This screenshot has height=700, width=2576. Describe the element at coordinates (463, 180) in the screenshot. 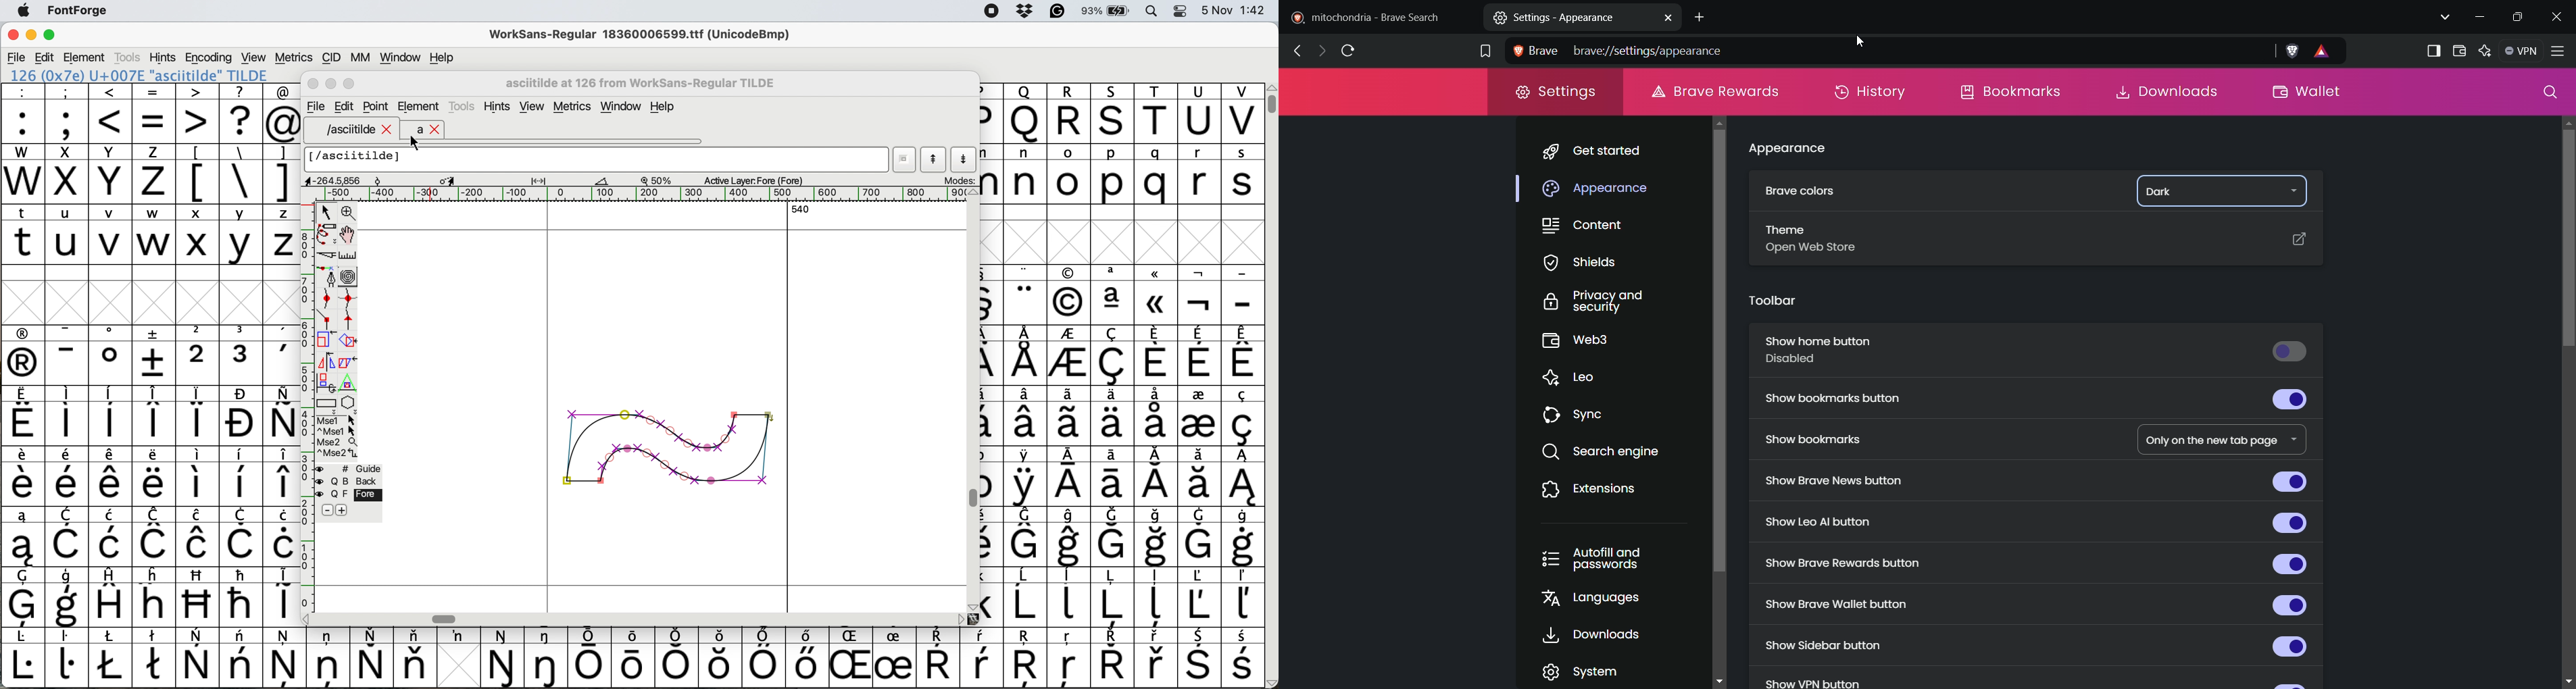

I see `glyph details` at that location.